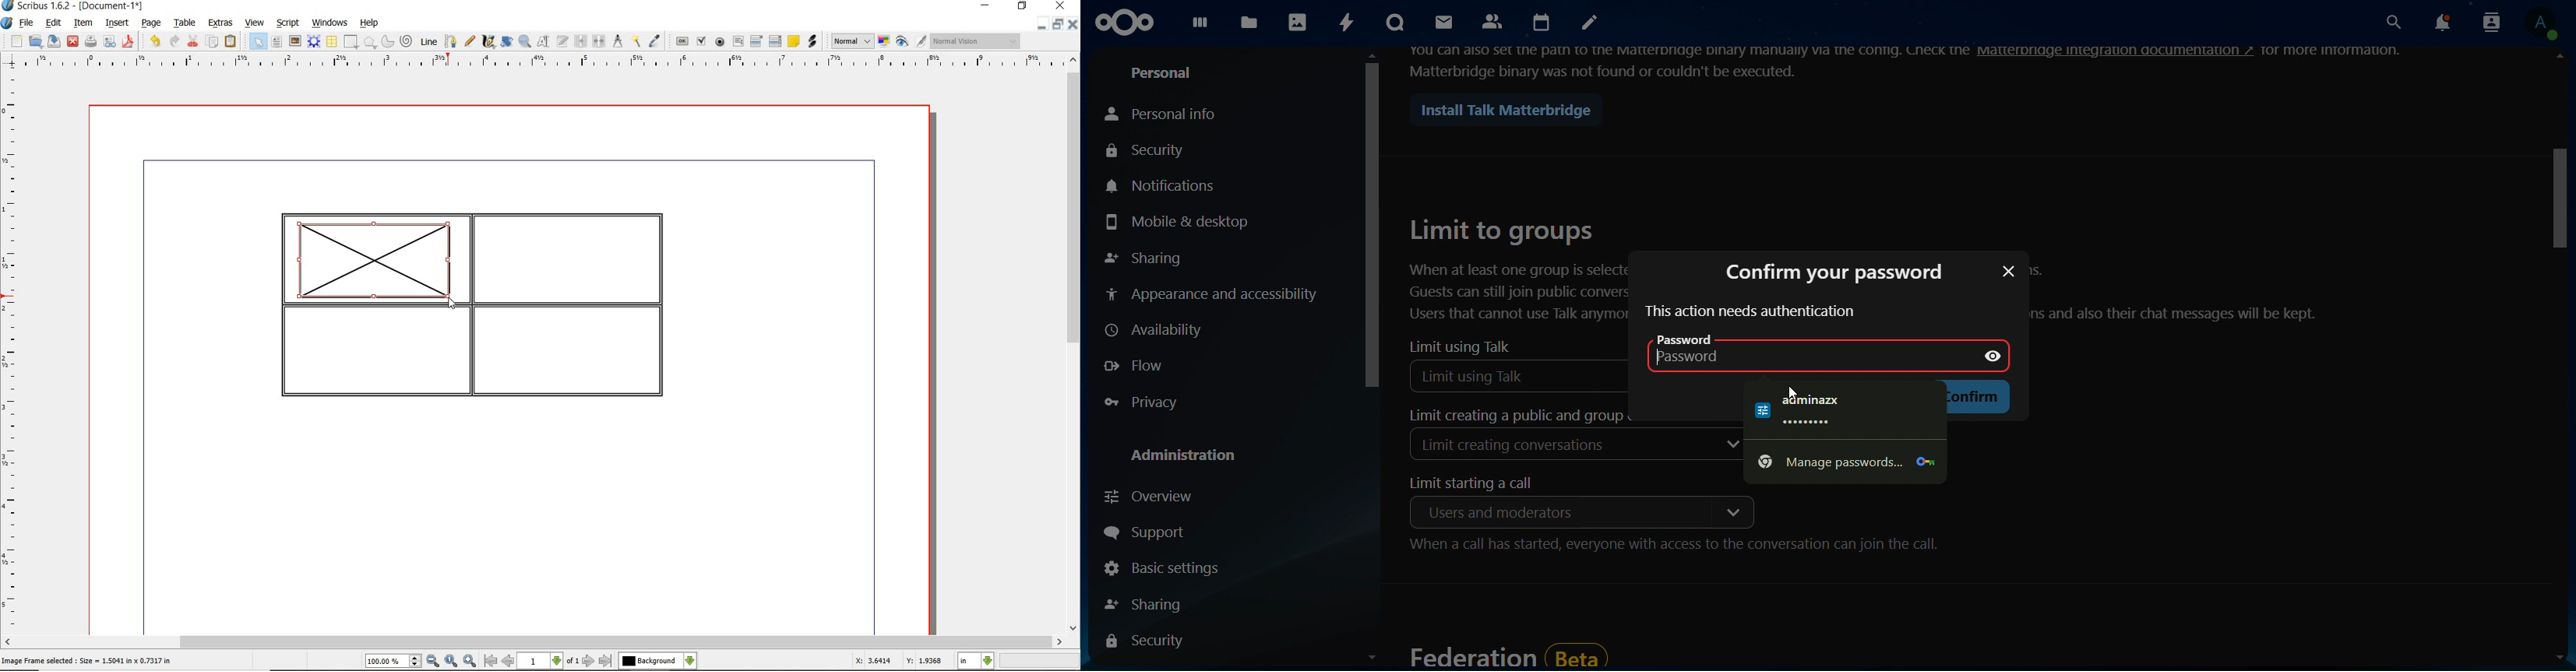 Image resolution: width=2576 pixels, height=672 pixels. I want to click on copy, so click(213, 42).